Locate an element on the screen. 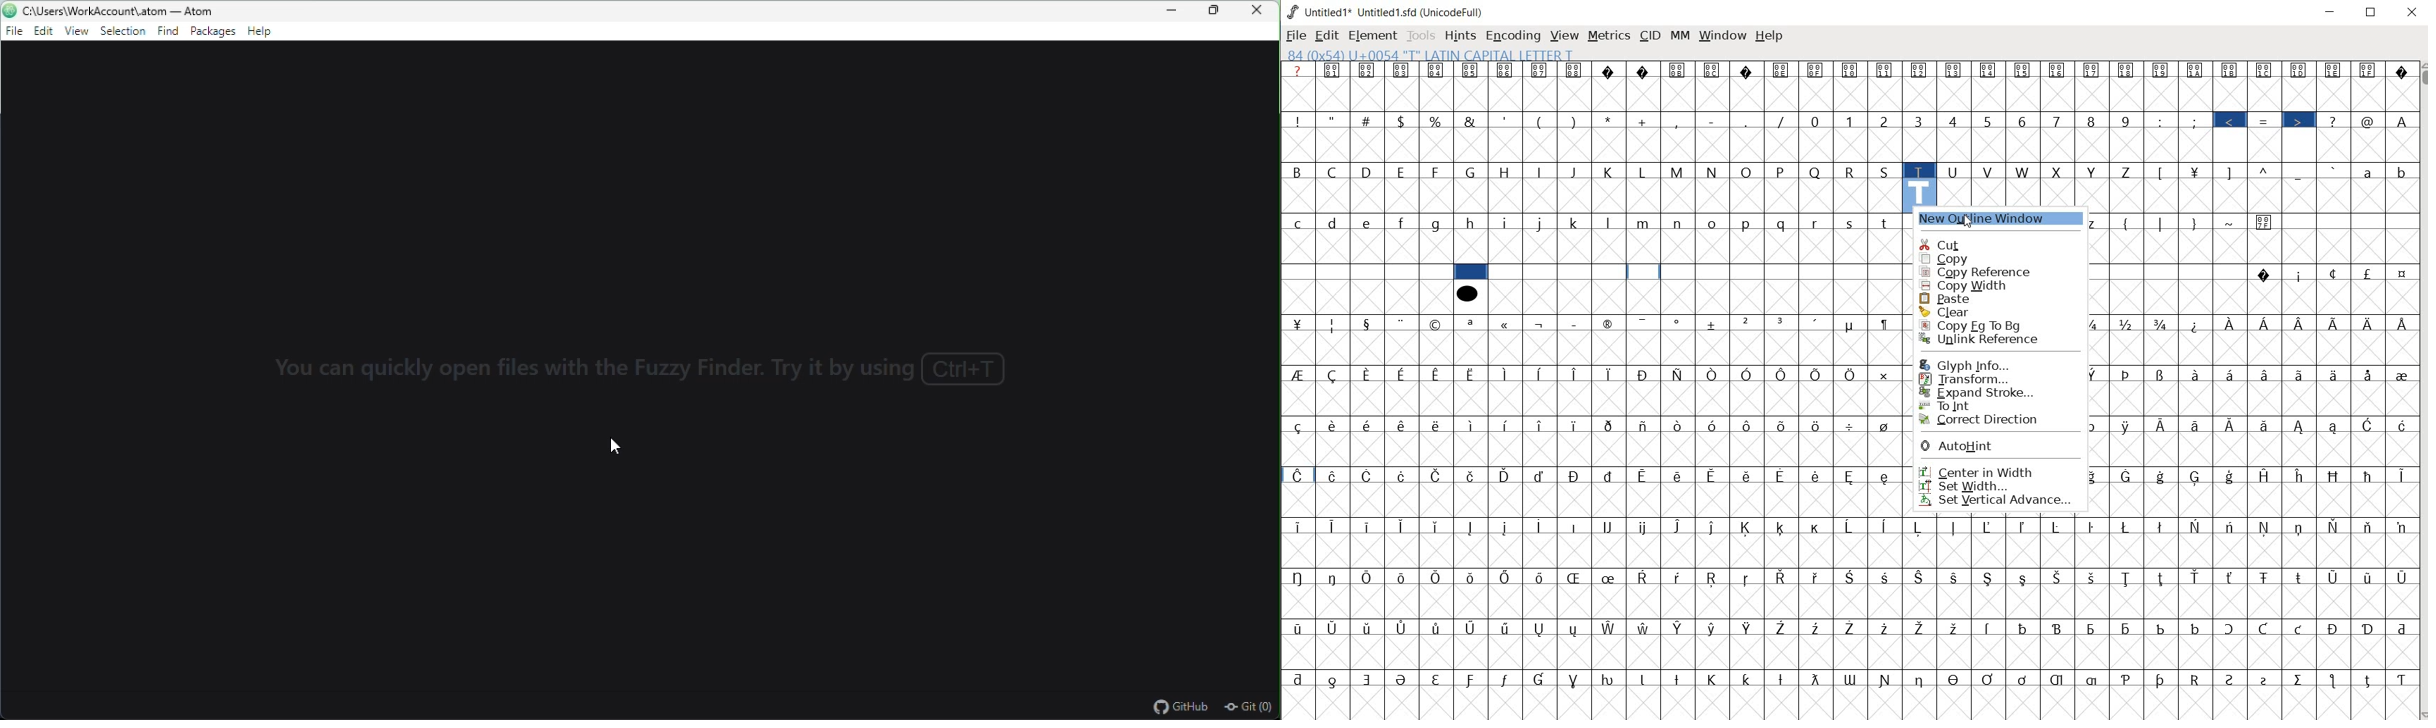 This screenshot has width=2436, height=728. window is located at coordinates (1722, 37).